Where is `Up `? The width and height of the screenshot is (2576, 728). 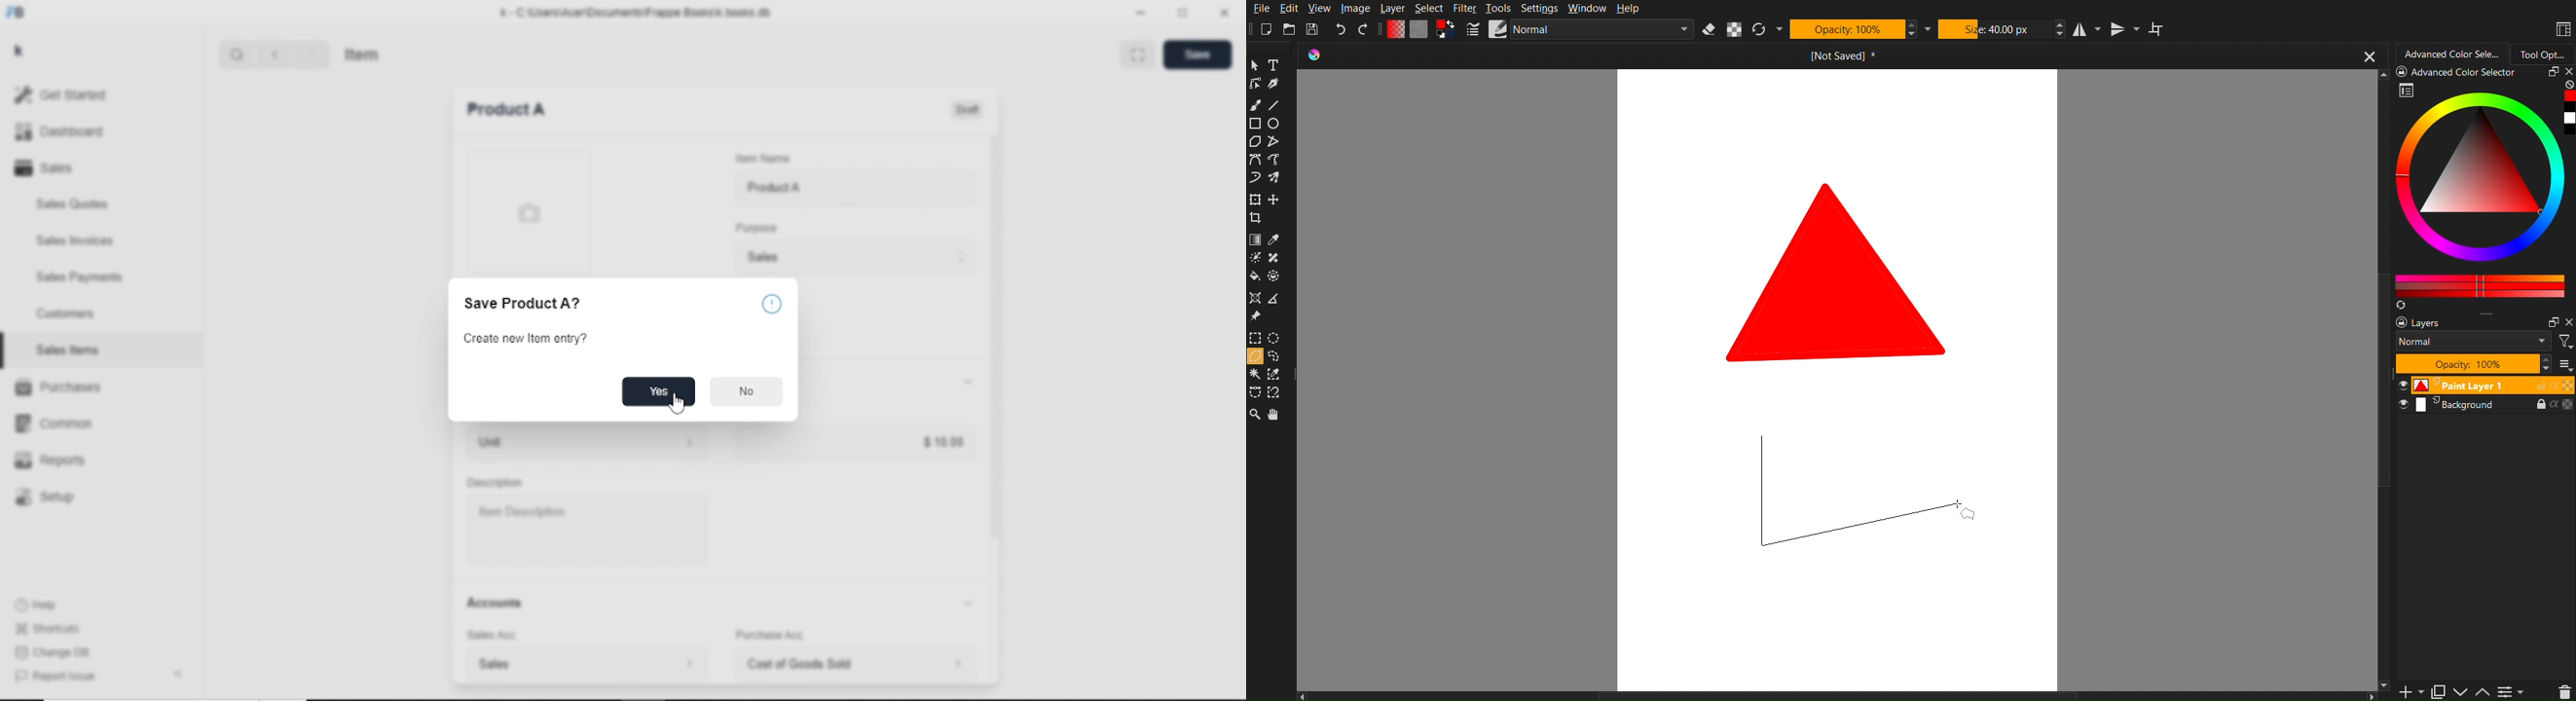
Up  is located at coordinates (2483, 693).